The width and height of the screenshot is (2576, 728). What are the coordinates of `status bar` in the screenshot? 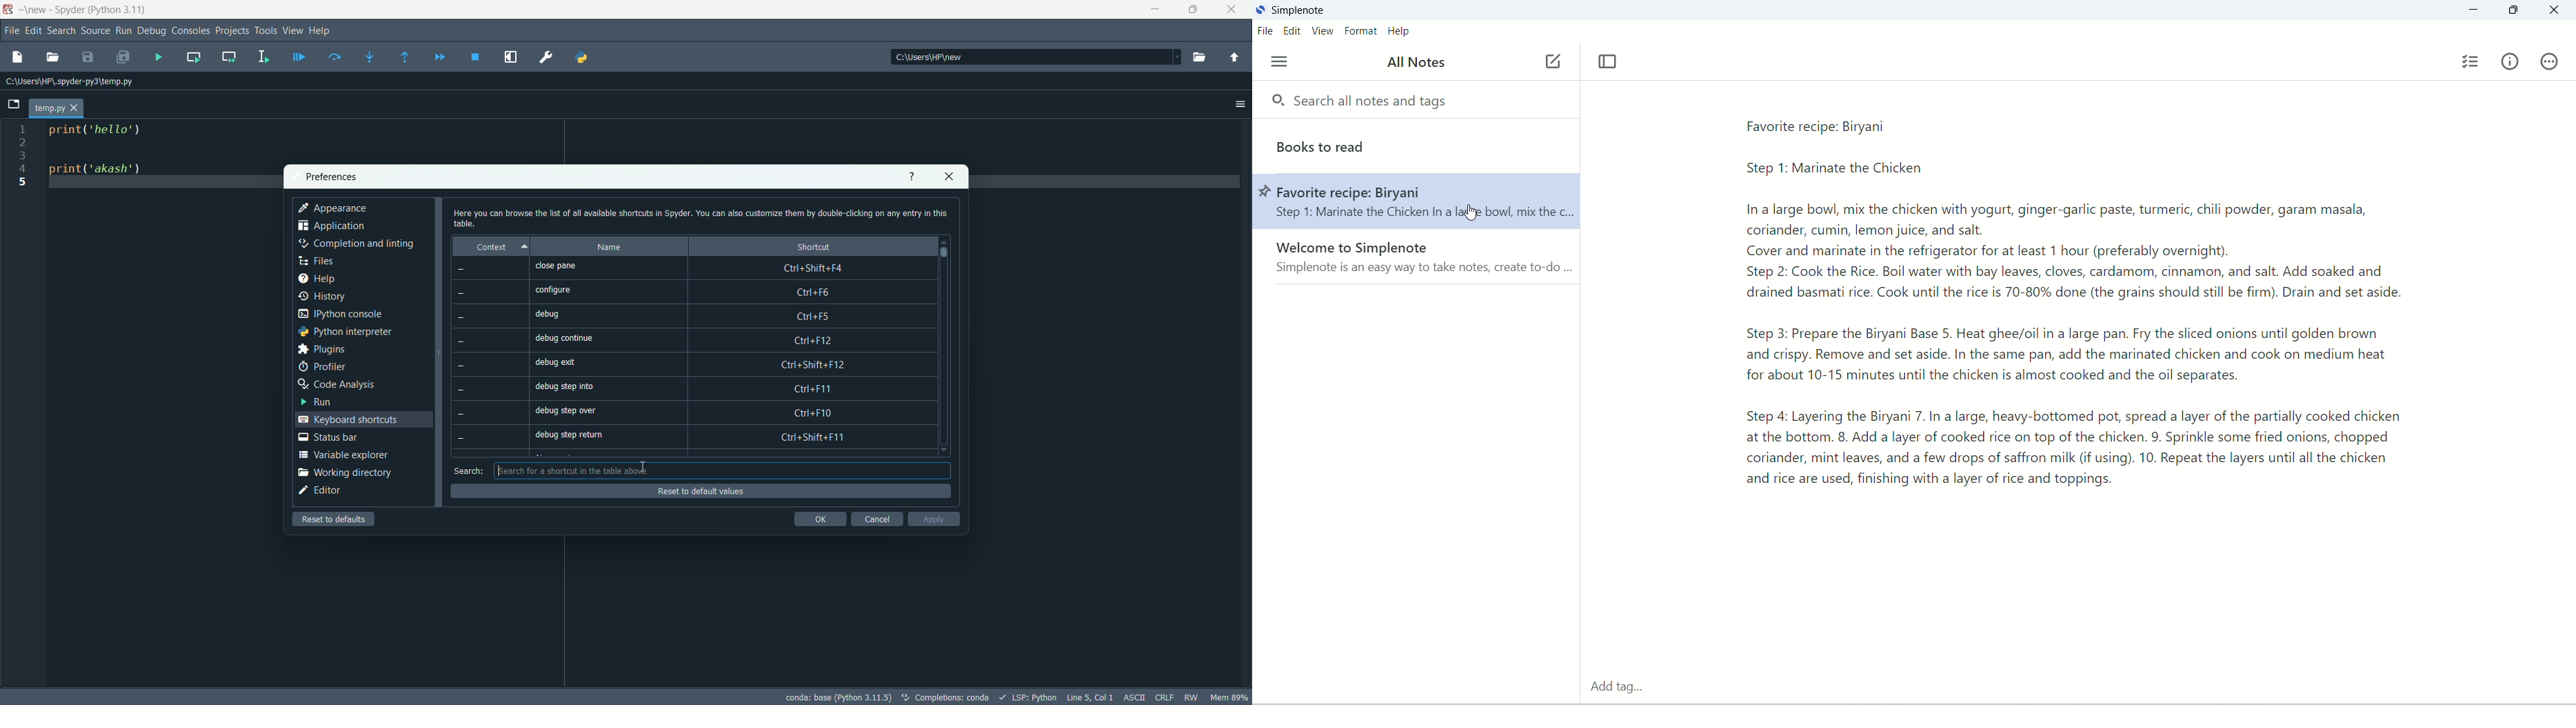 It's located at (328, 437).